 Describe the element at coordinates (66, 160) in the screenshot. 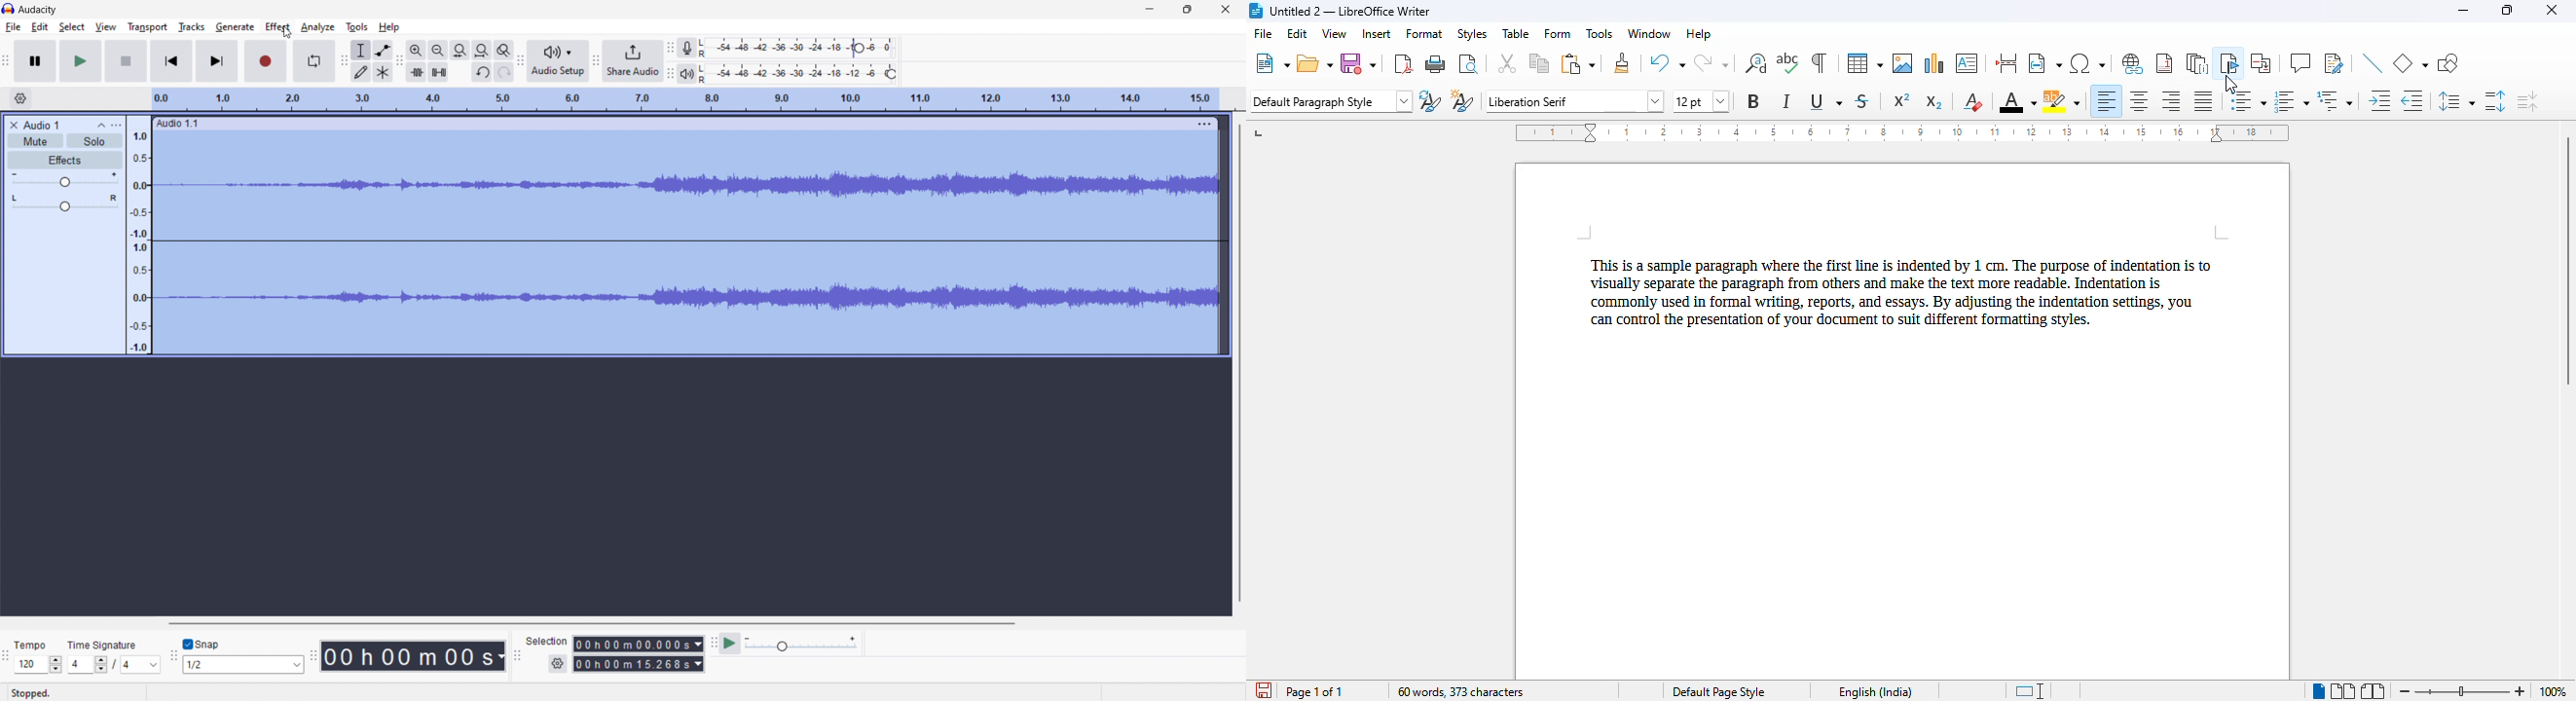

I see `effects` at that location.